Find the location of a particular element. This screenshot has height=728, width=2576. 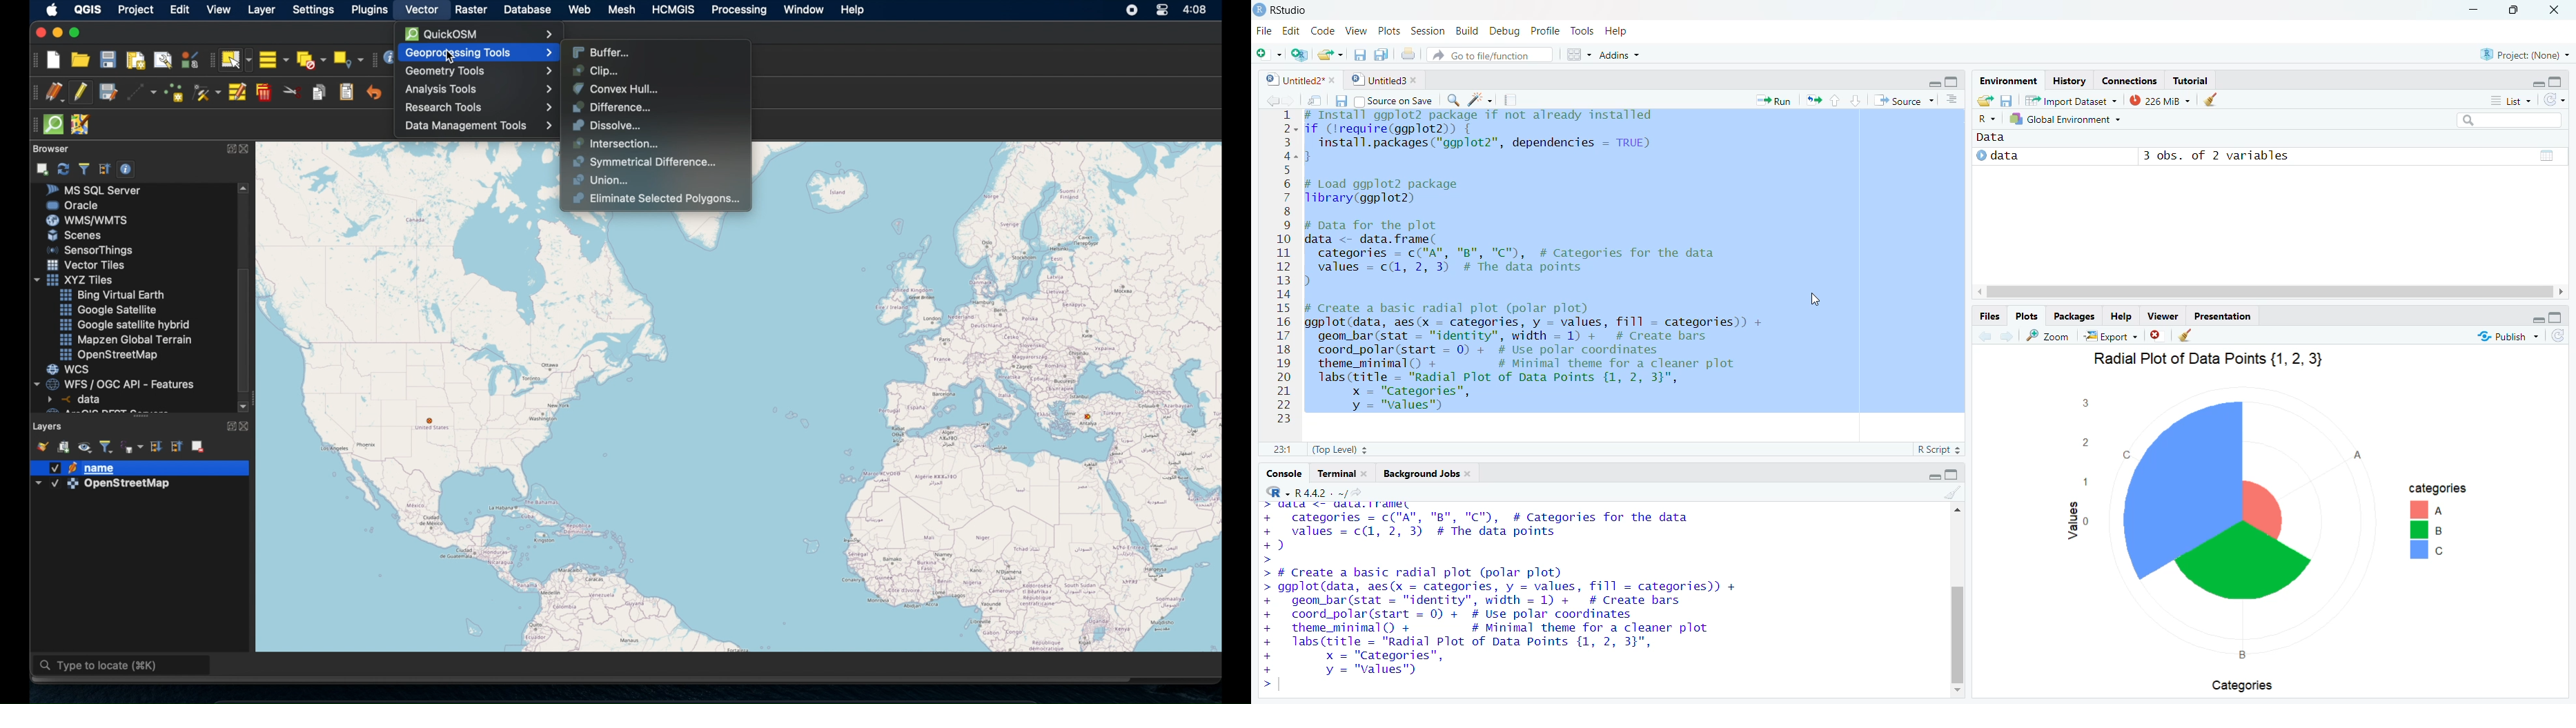

” Go to file/function is located at coordinates (1493, 55).